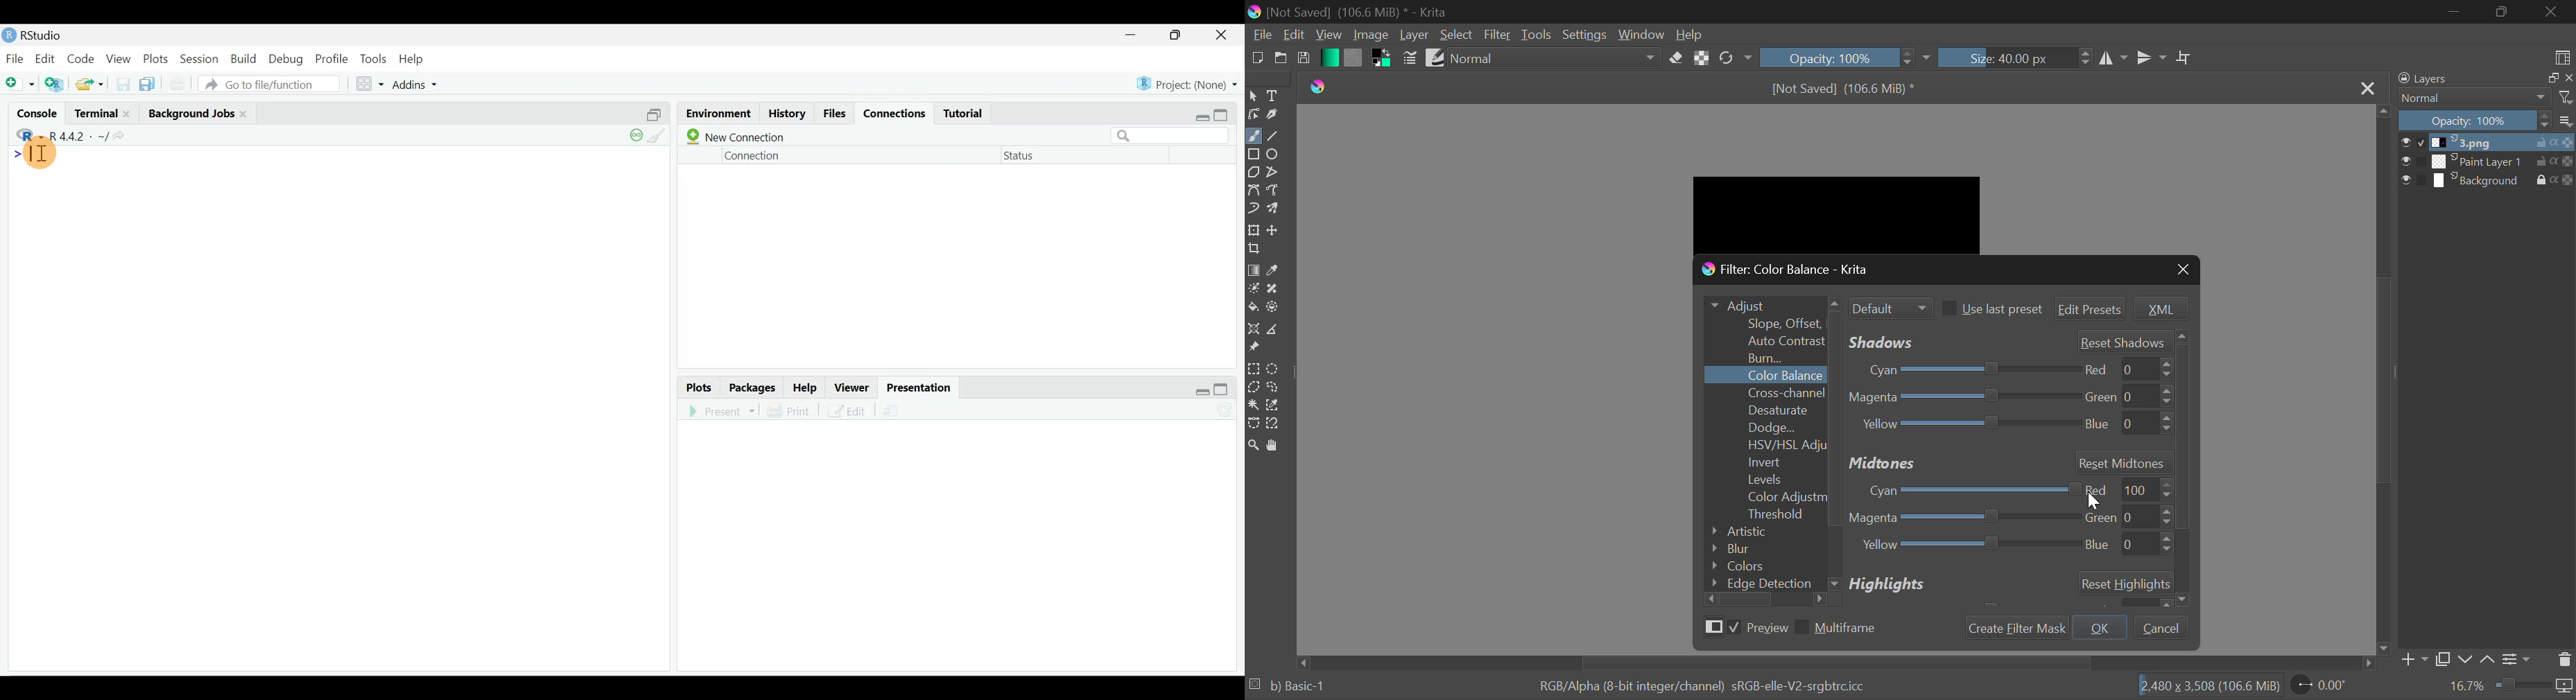  I want to click on Fill, so click(1253, 308).